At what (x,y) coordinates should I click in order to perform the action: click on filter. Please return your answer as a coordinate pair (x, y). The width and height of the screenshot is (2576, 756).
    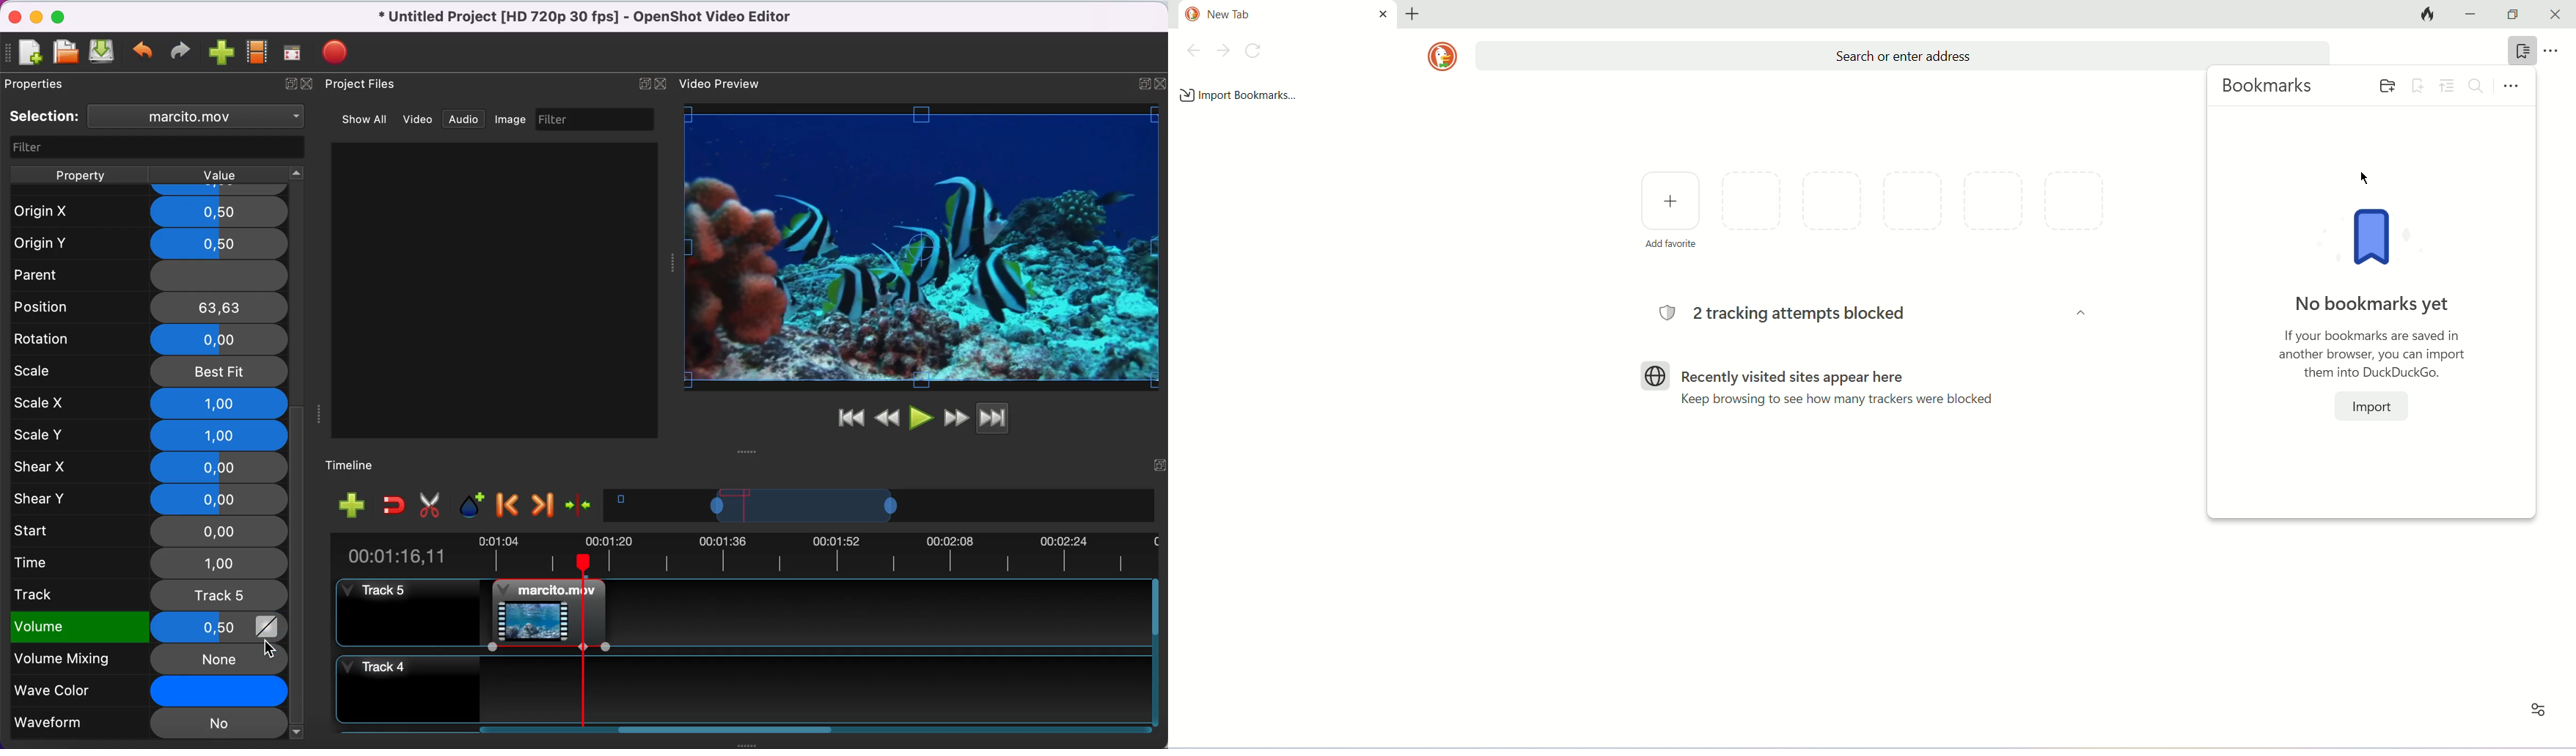
    Looking at the image, I should click on (152, 146).